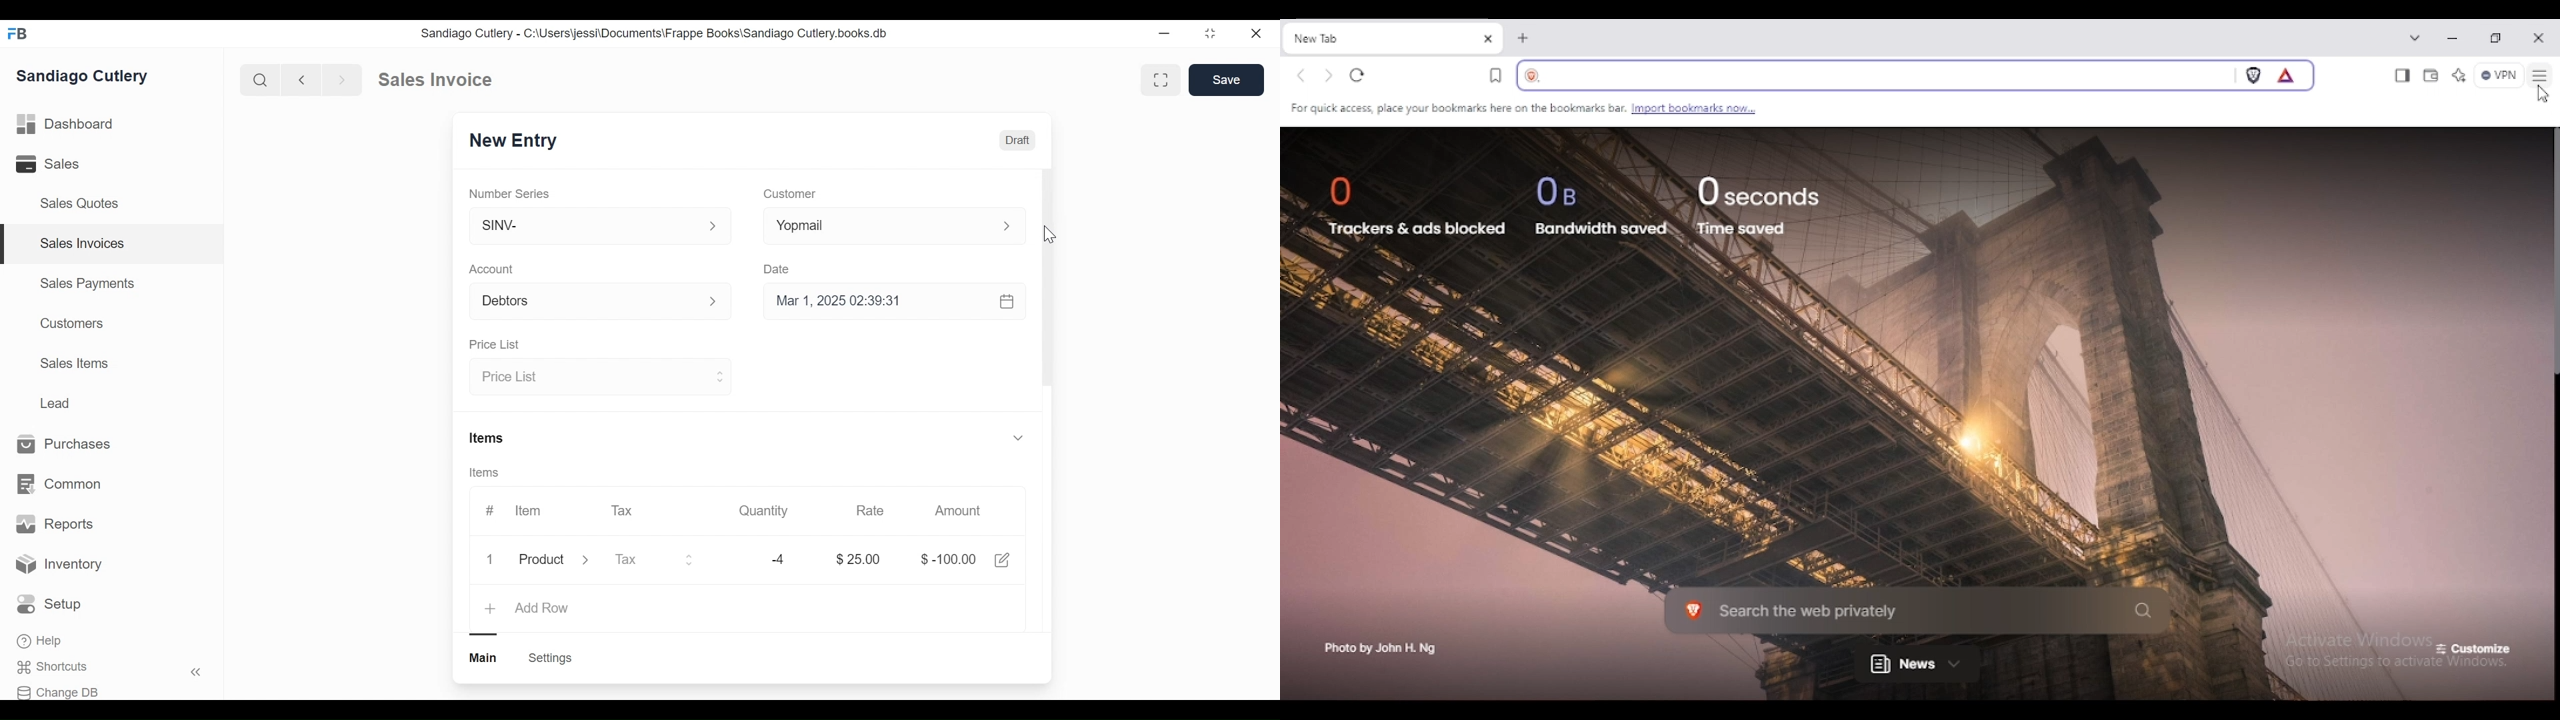 The height and width of the screenshot is (728, 2576). What do you see at coordinates (552, 561) in the screenshot?
I see ` Product ` at bounding box center [552, 561].